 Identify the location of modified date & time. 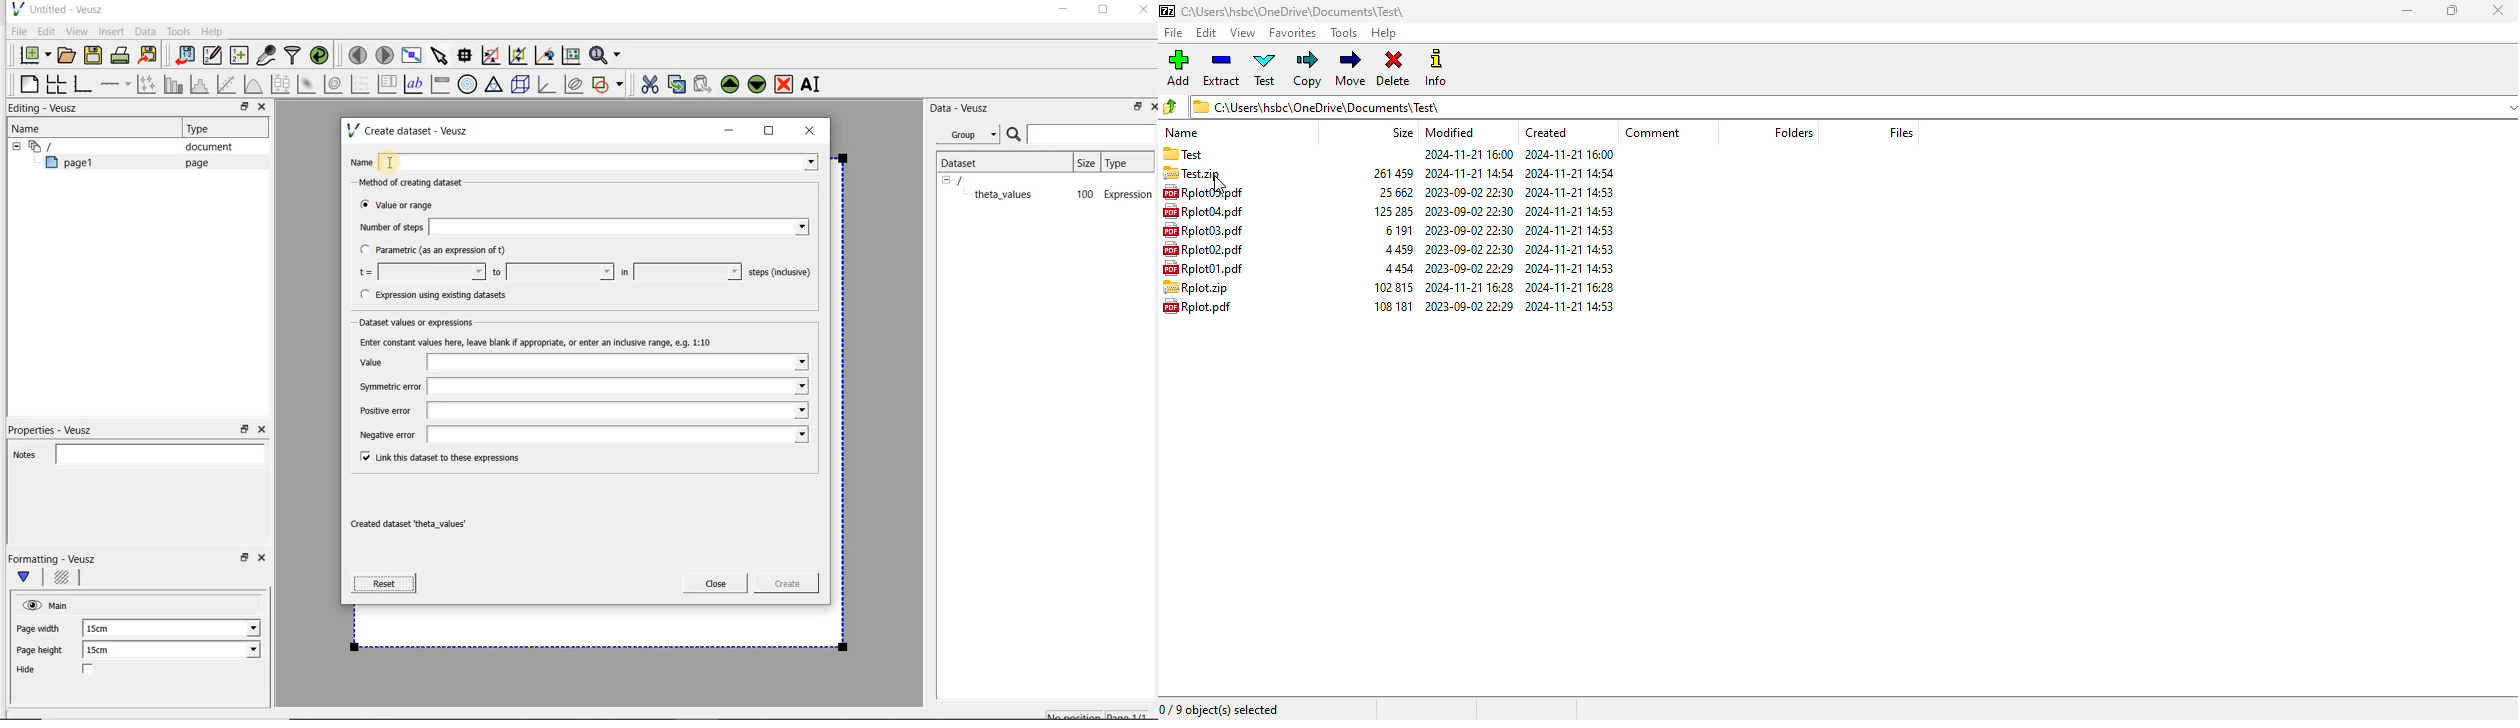
(1469, 230).